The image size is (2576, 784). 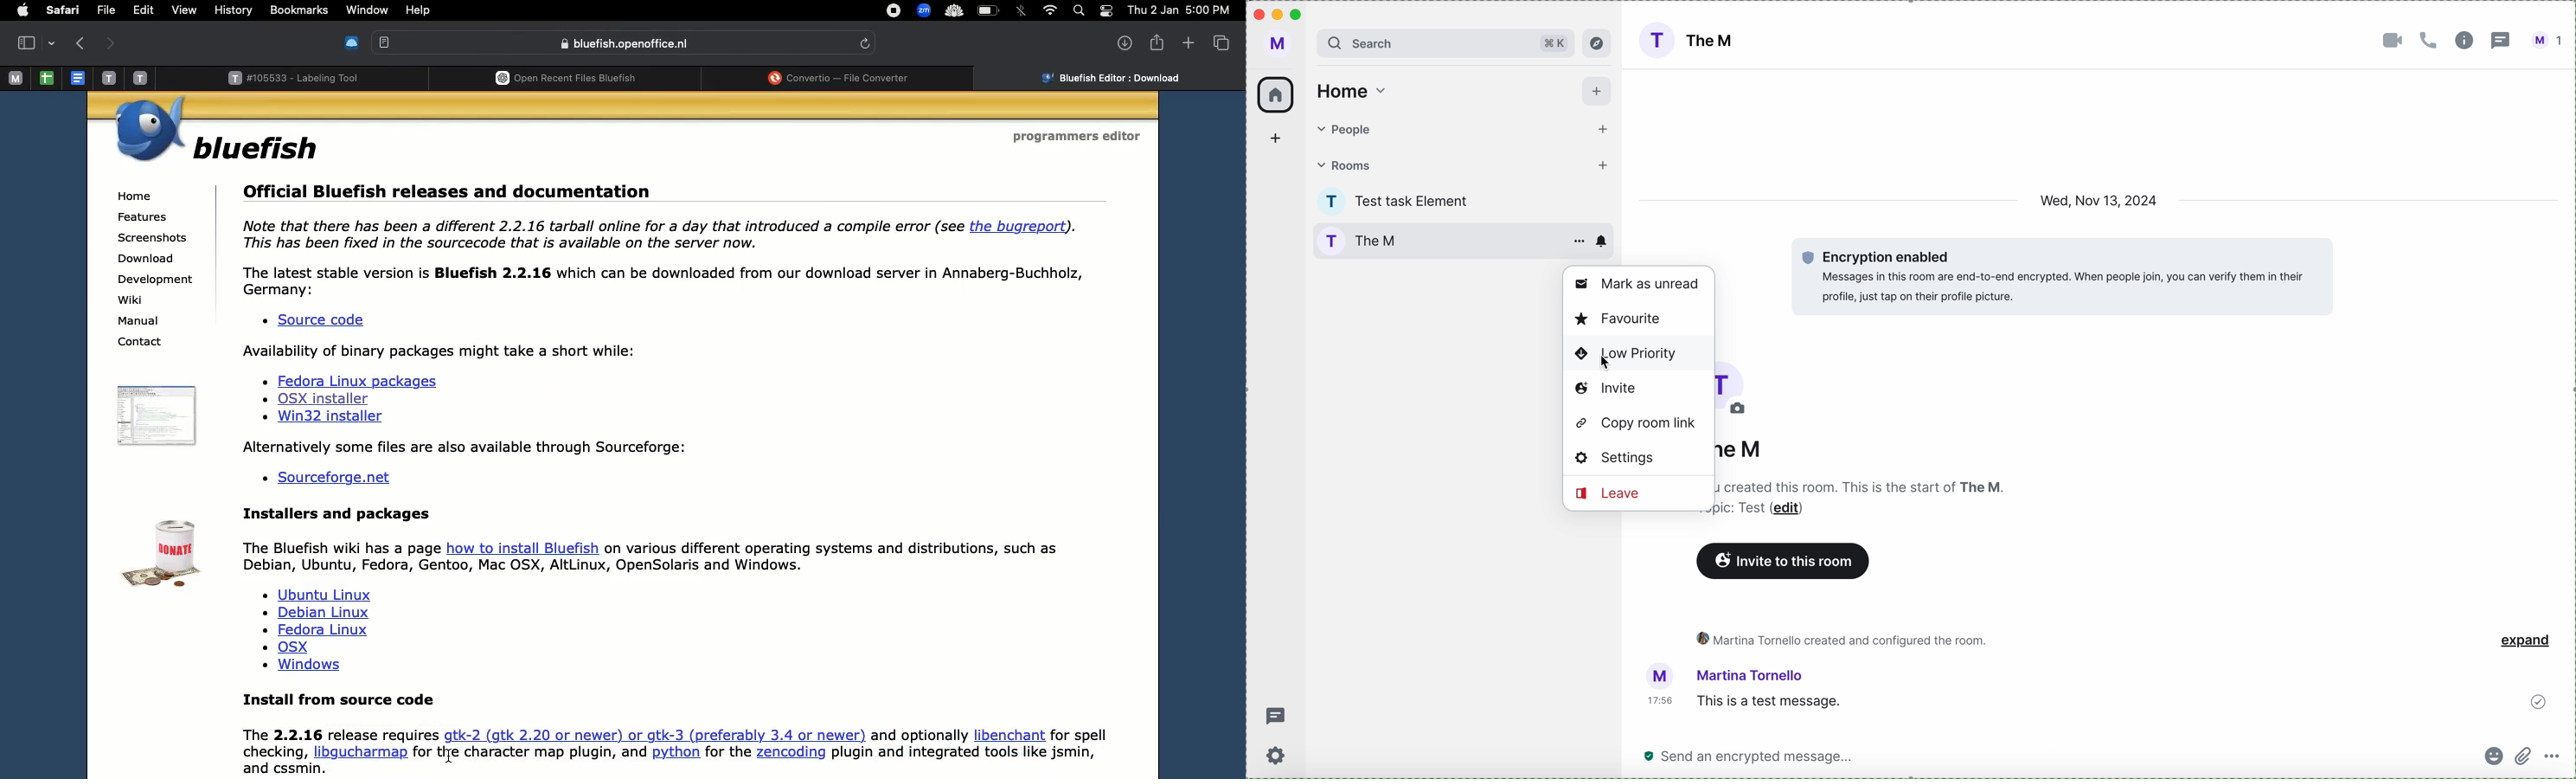 What do you see at coordinates (1416, 43) in the screenshot?
I see `search bar` at bounding box center [1416, 43].